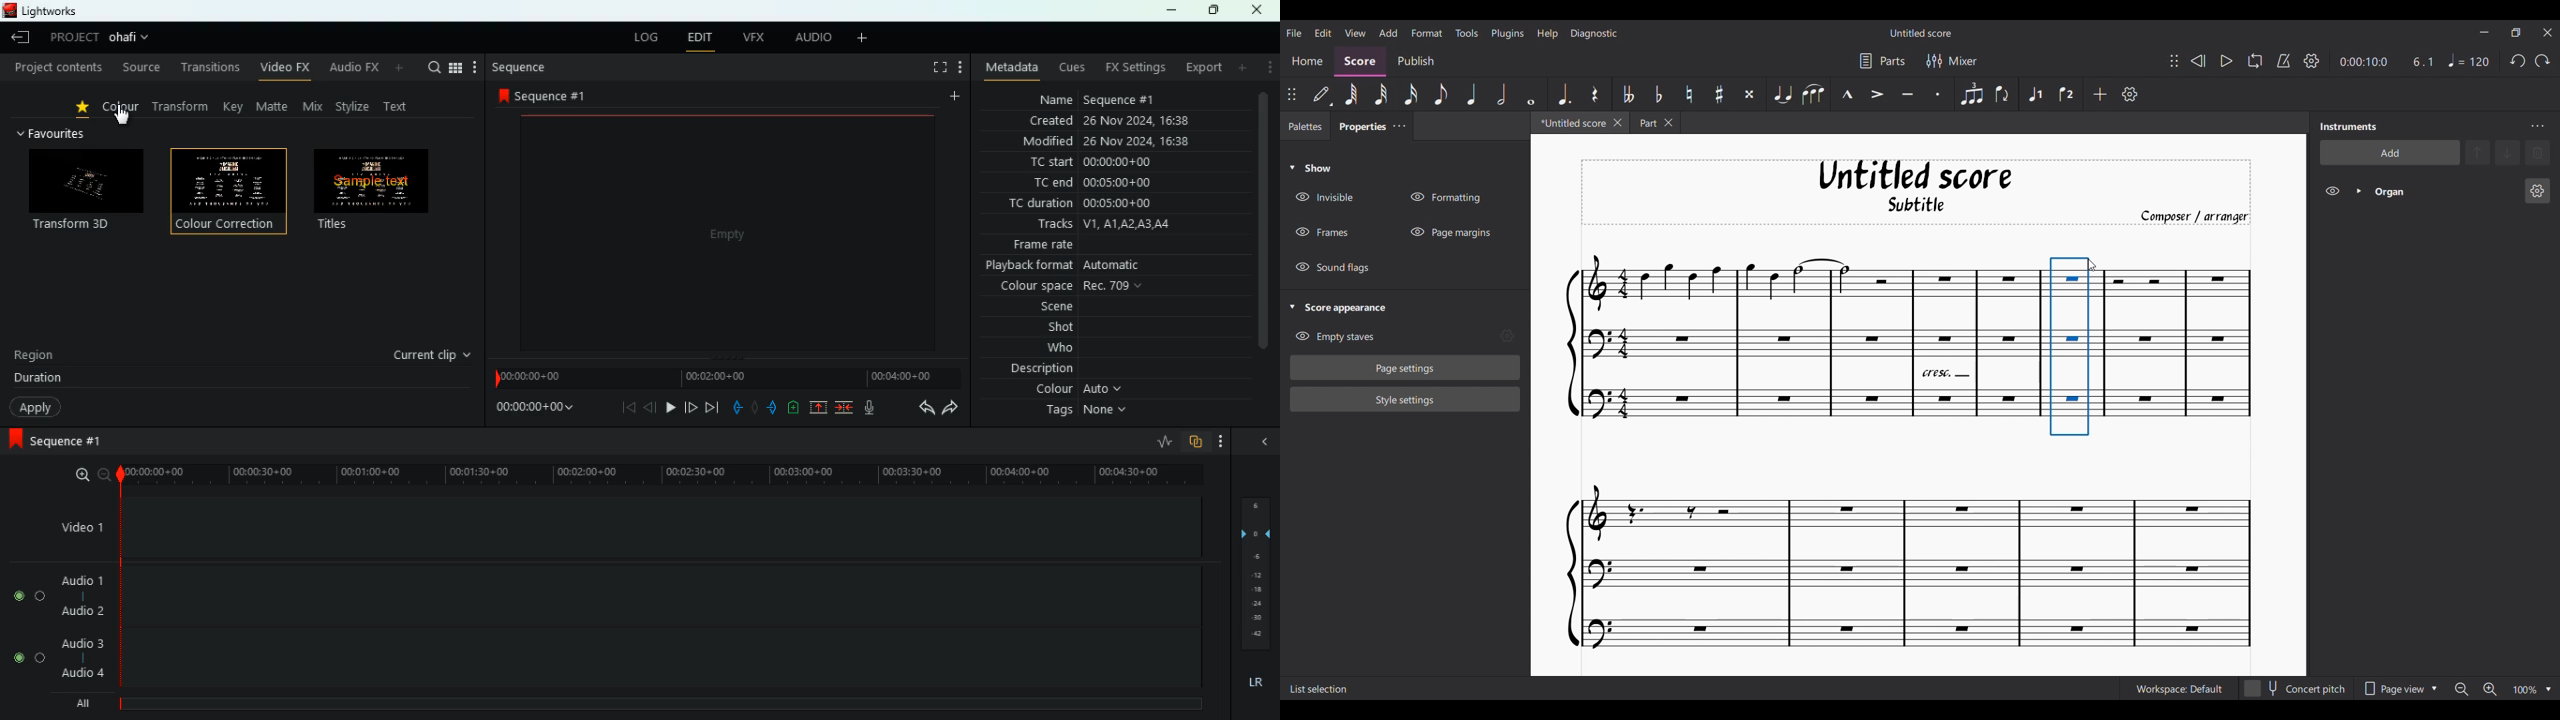 This screenshot has width=2576, height=728. I want to click on Toggle for Concert pitch, so click(2294, 689).